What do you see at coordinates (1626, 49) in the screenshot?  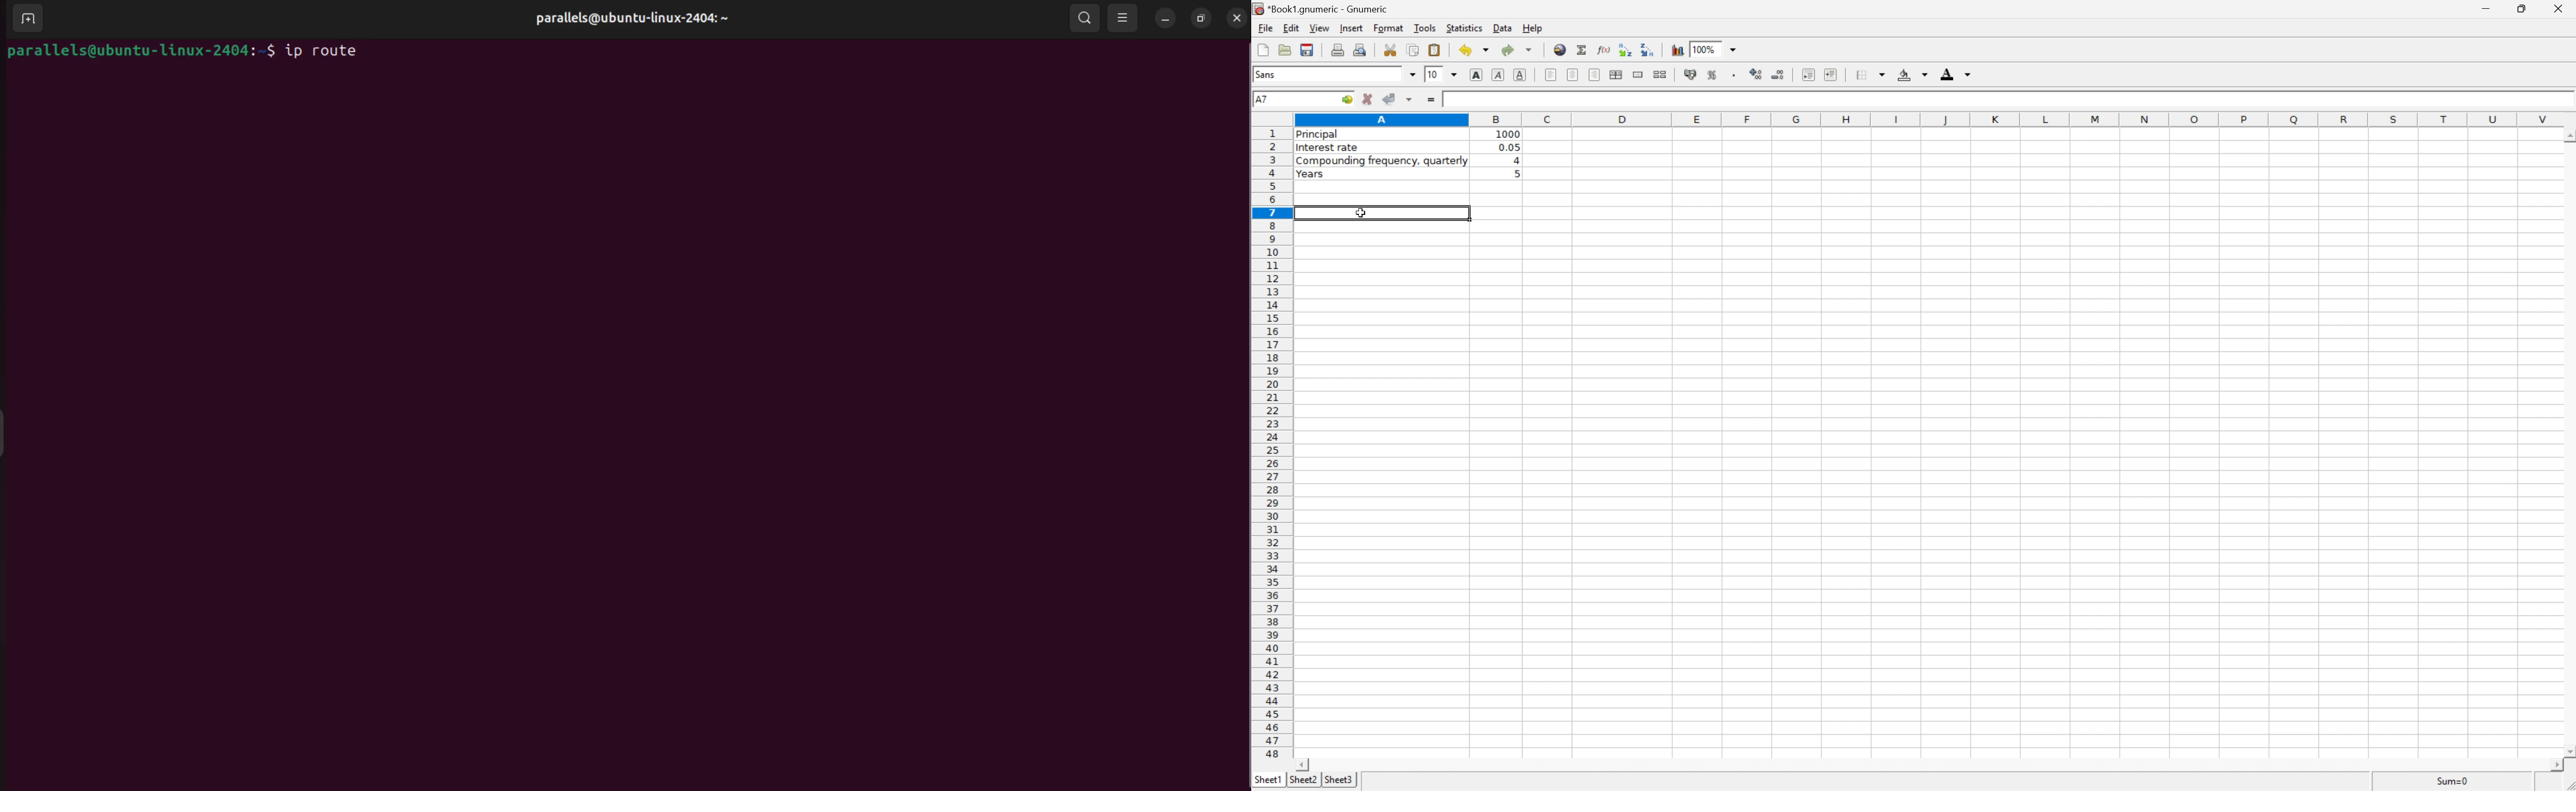 I see `Sort the selected region in ascending order based on the first column selected` at bounding box center [1626, 49].